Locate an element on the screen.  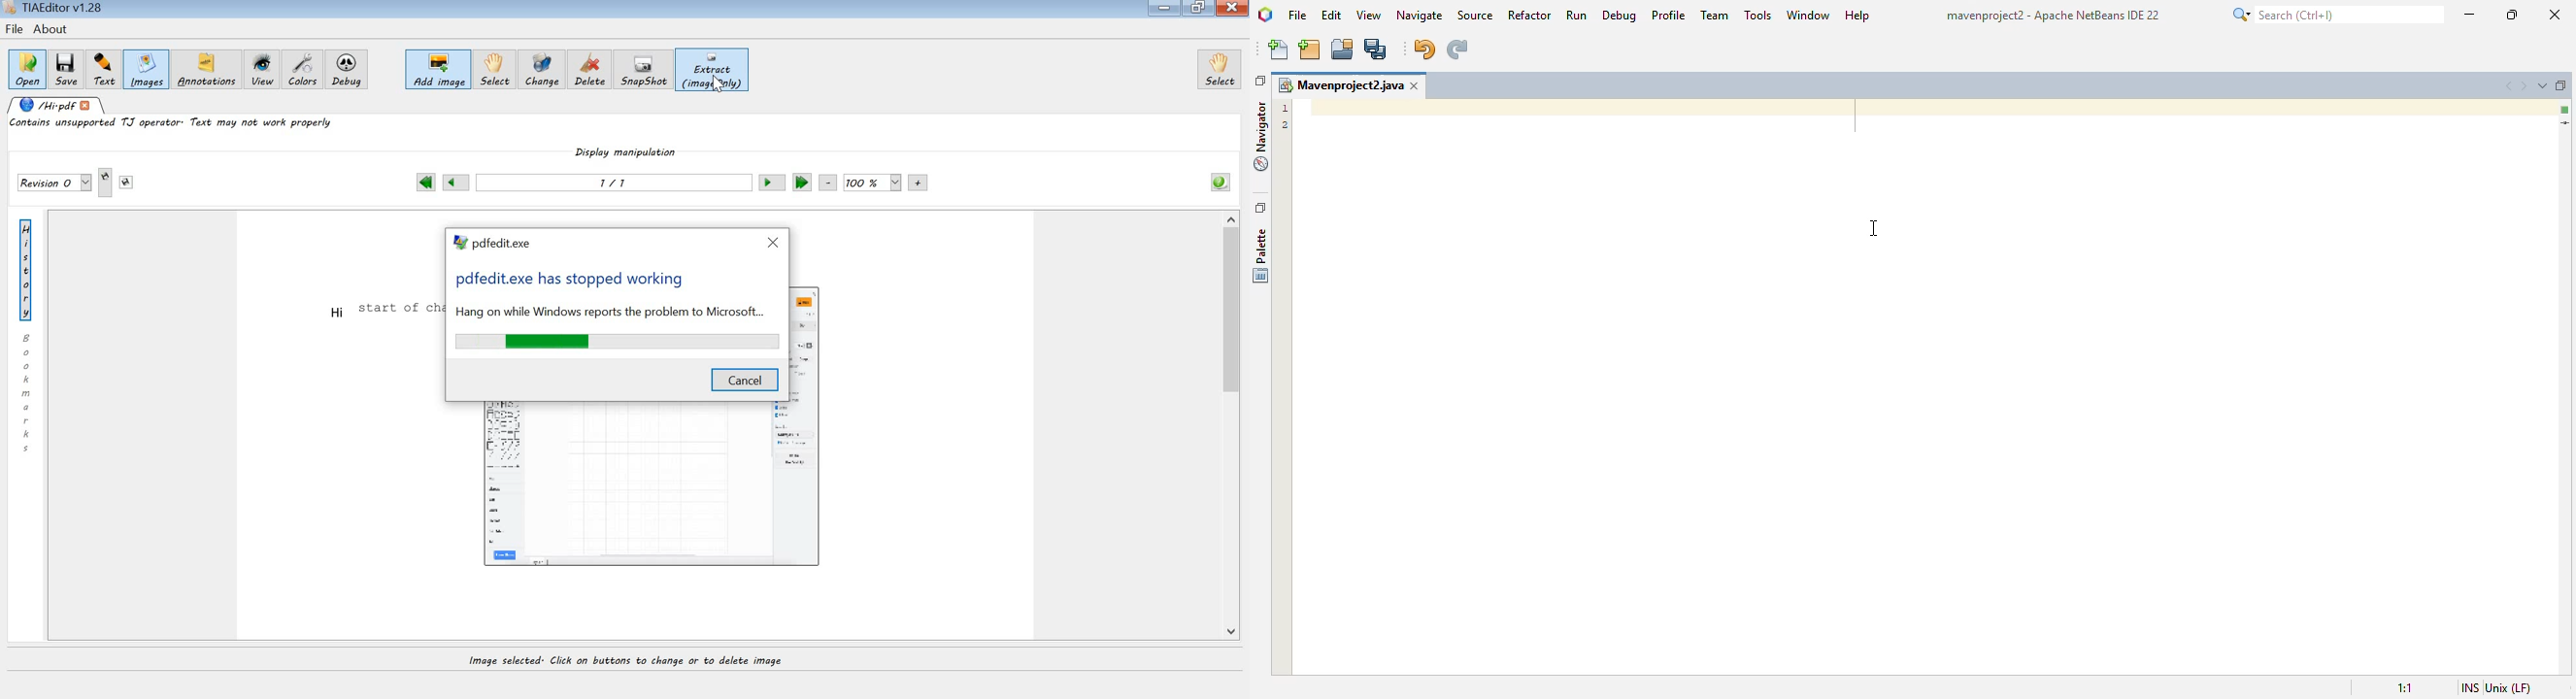
window is located at coordinates (1809, 15).